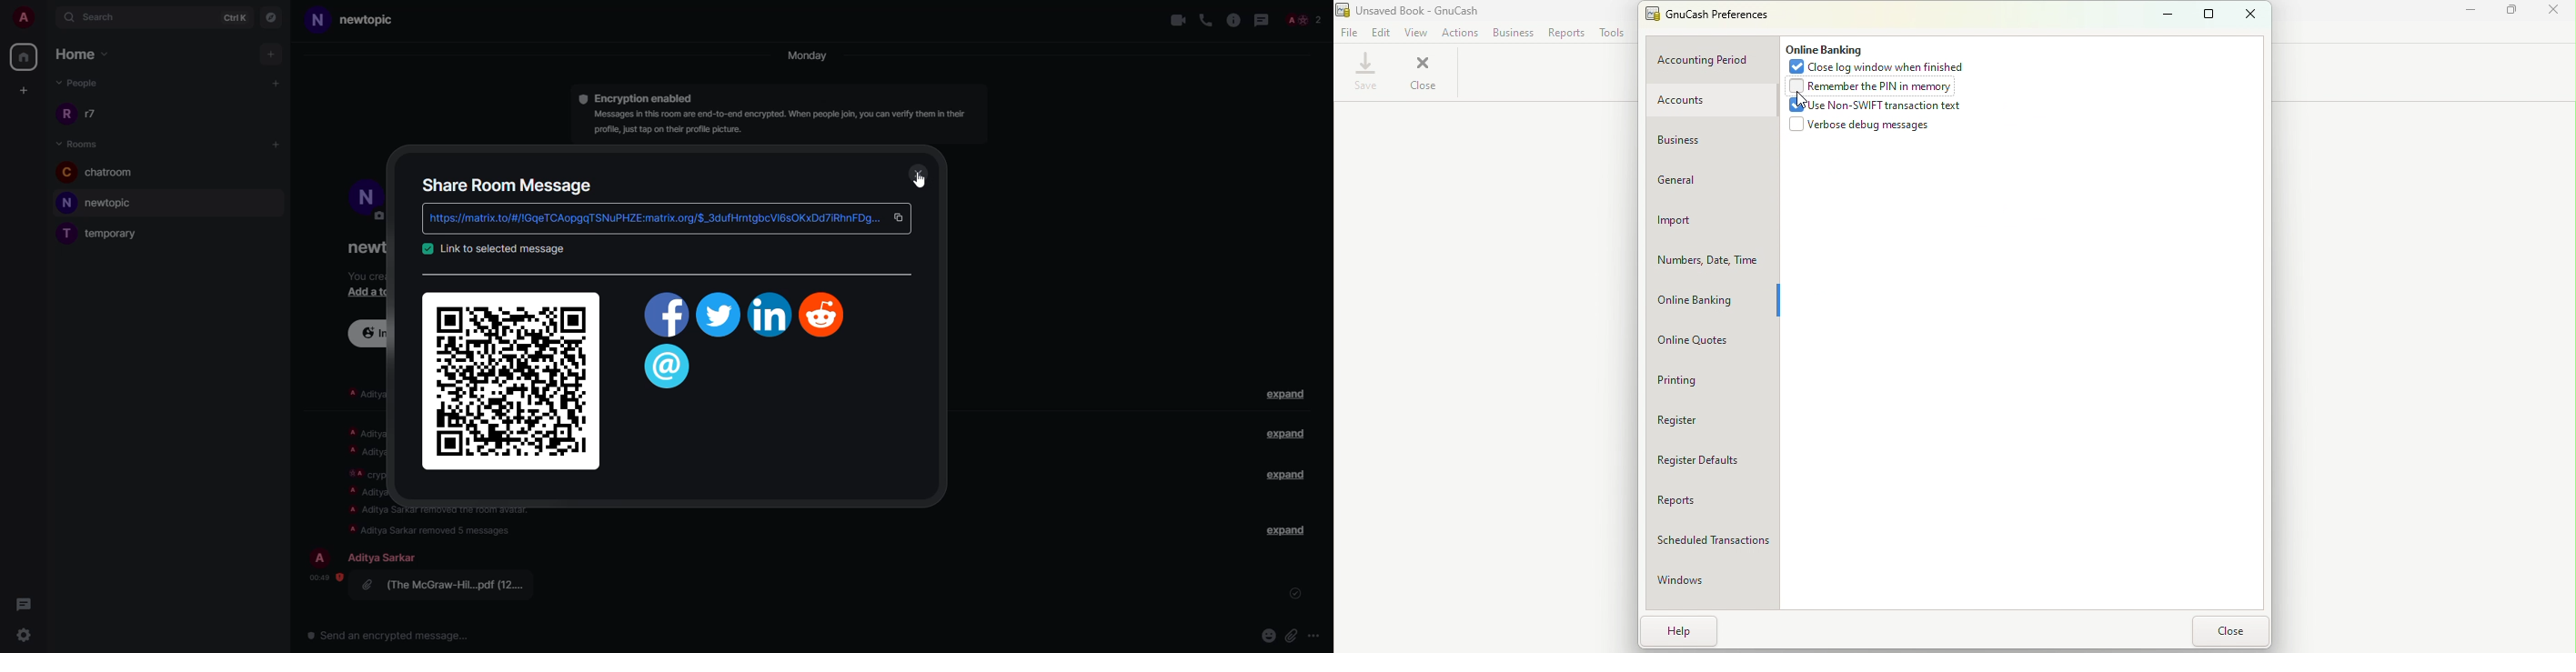  I want to click on voice call, so click(1206, 19).